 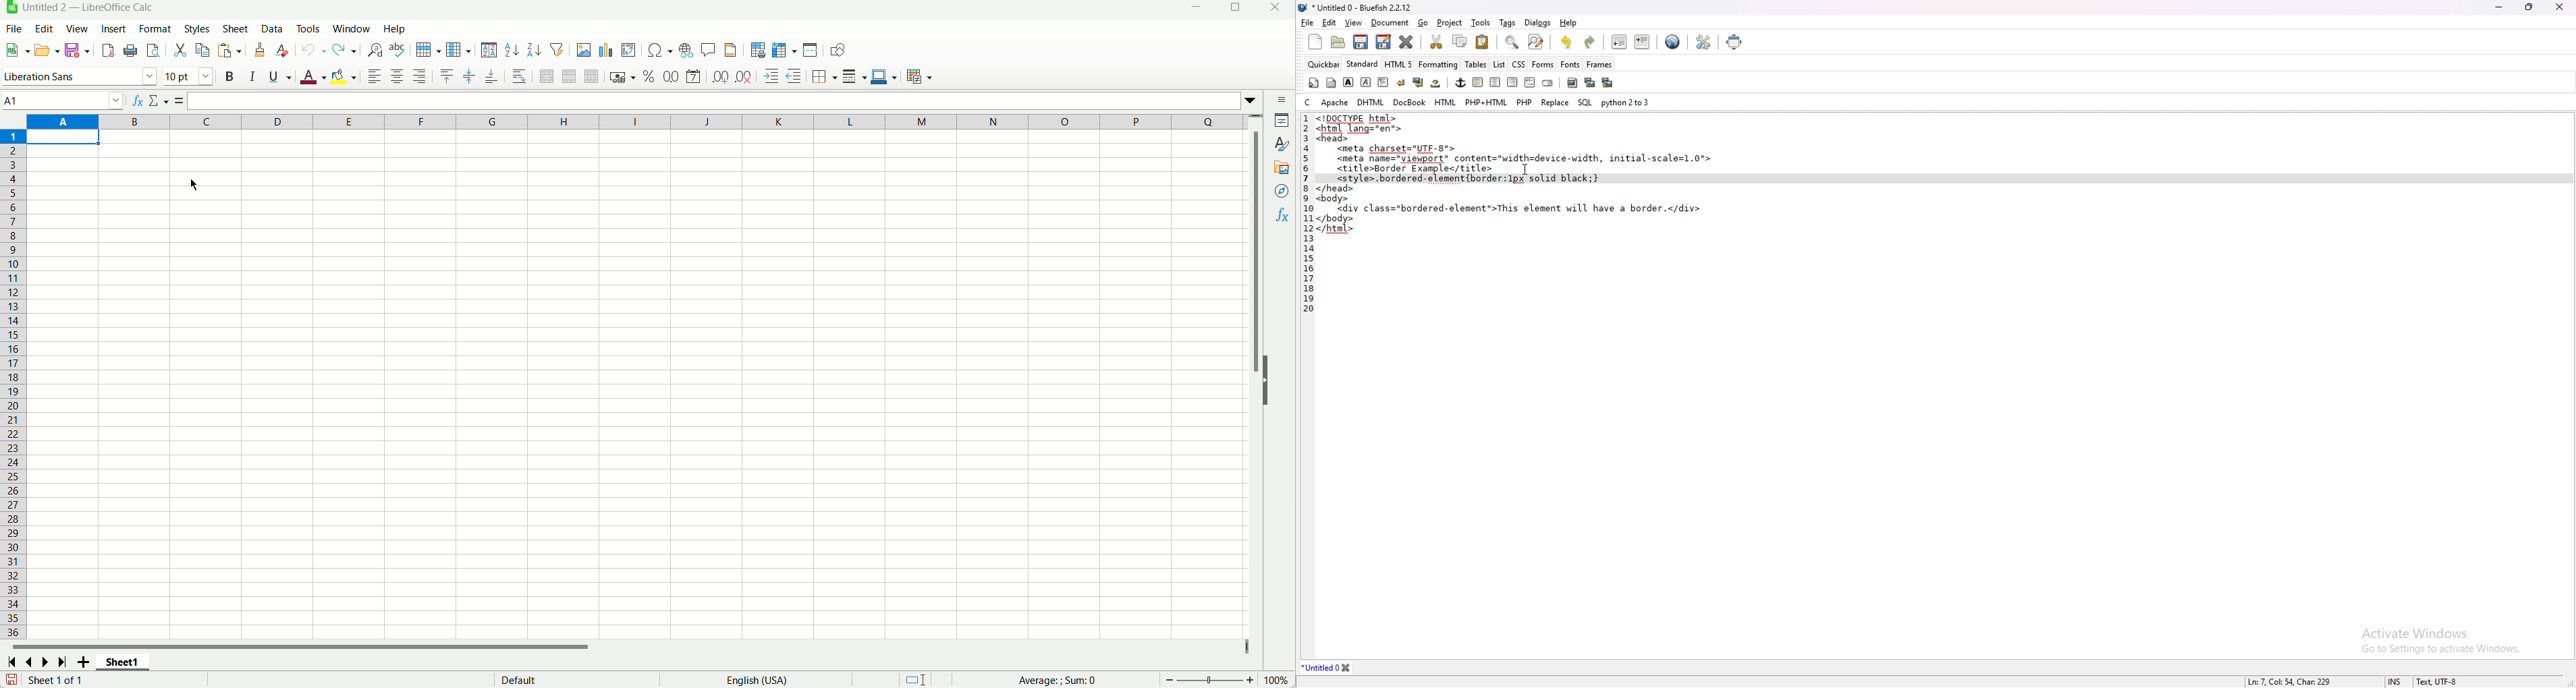 I want to click on c, so click(x=1309, y=101).